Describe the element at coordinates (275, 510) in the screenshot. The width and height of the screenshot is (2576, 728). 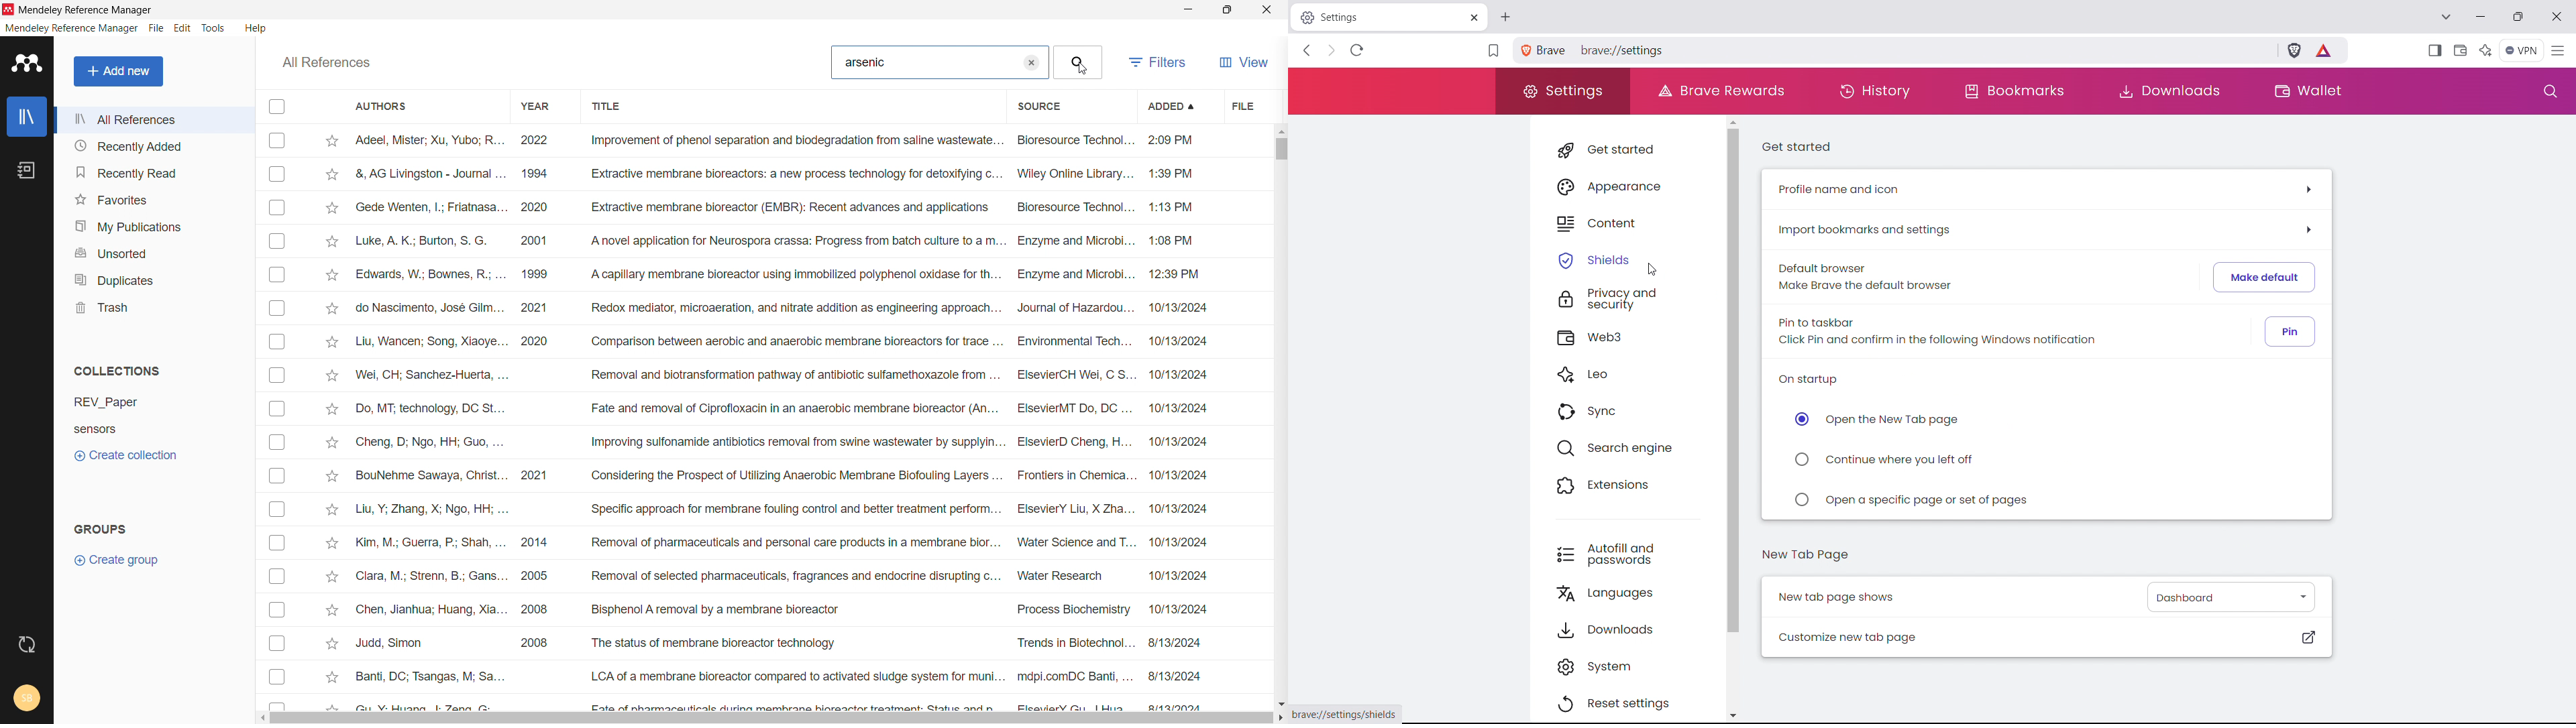
I see `Checkbox` at that location.